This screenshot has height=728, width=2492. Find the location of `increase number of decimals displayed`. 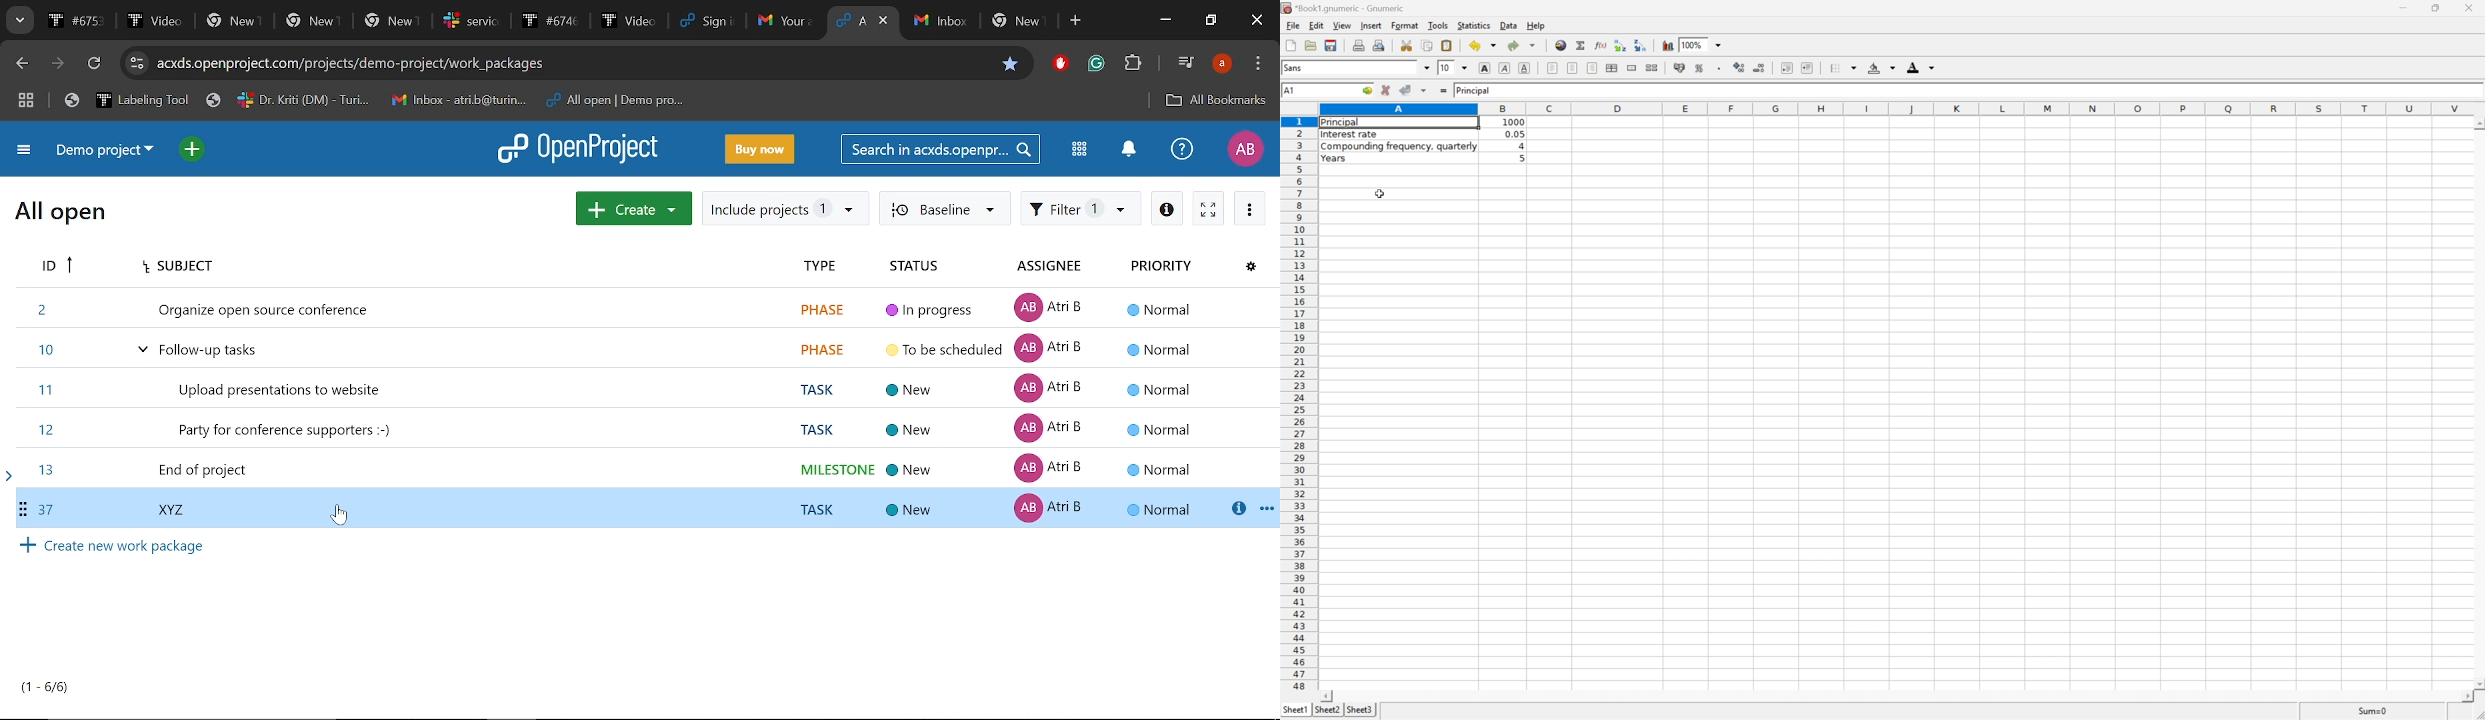

increase number of decimals displayed is located at coordinates (1739, 67).